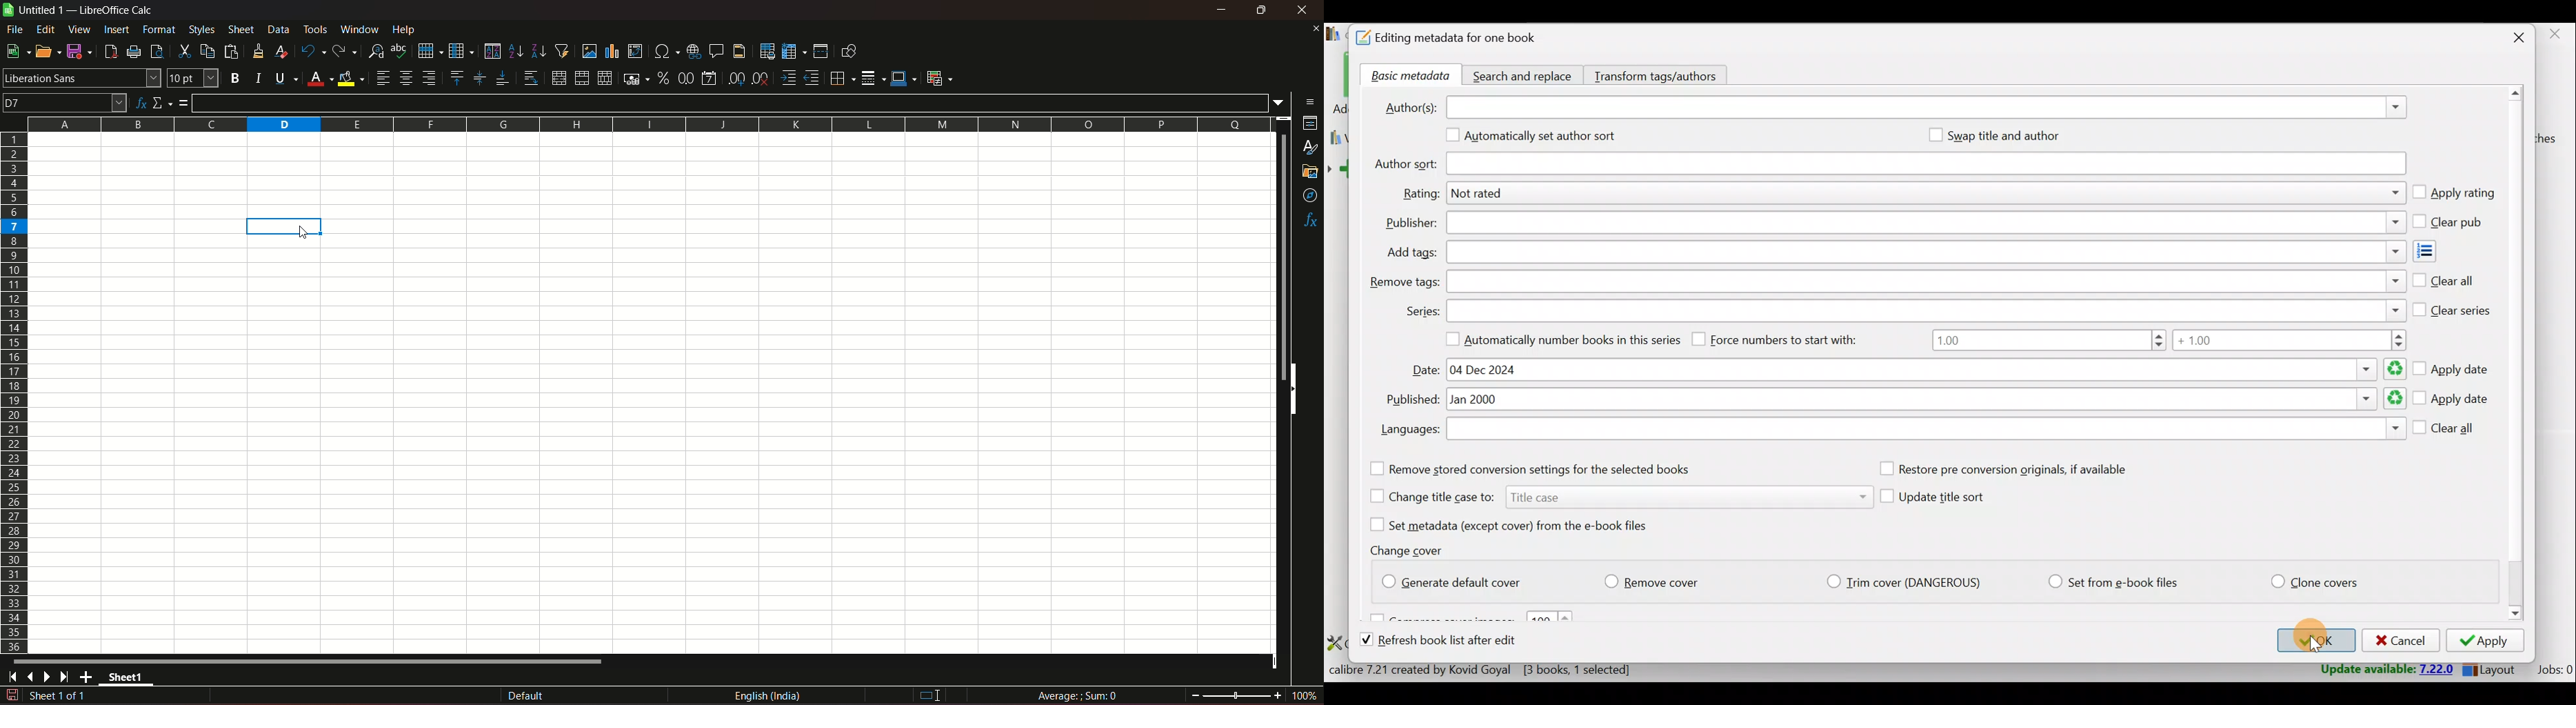 The width and height of the screenshot is (2576, 728). Describe the element at coordinates (400, 51) in the screenshot. I see `spelling` at that location.